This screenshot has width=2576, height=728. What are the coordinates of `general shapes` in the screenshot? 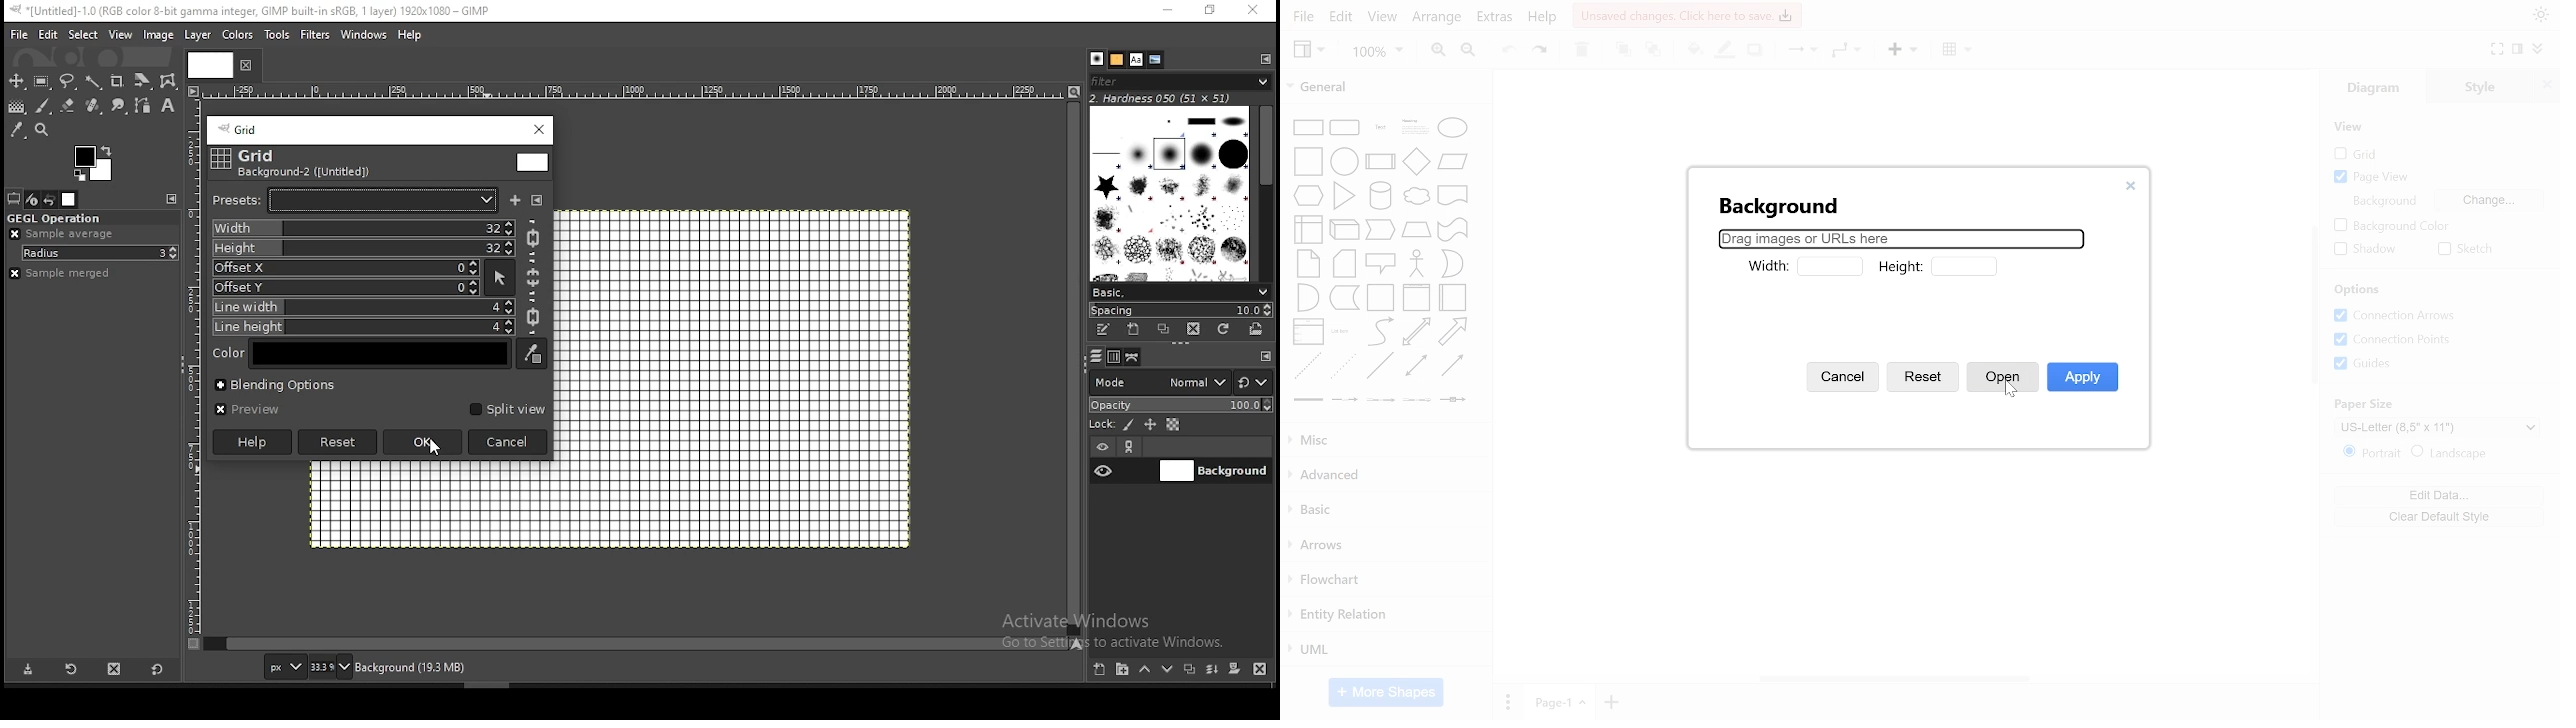 It's located at (1414, 332).